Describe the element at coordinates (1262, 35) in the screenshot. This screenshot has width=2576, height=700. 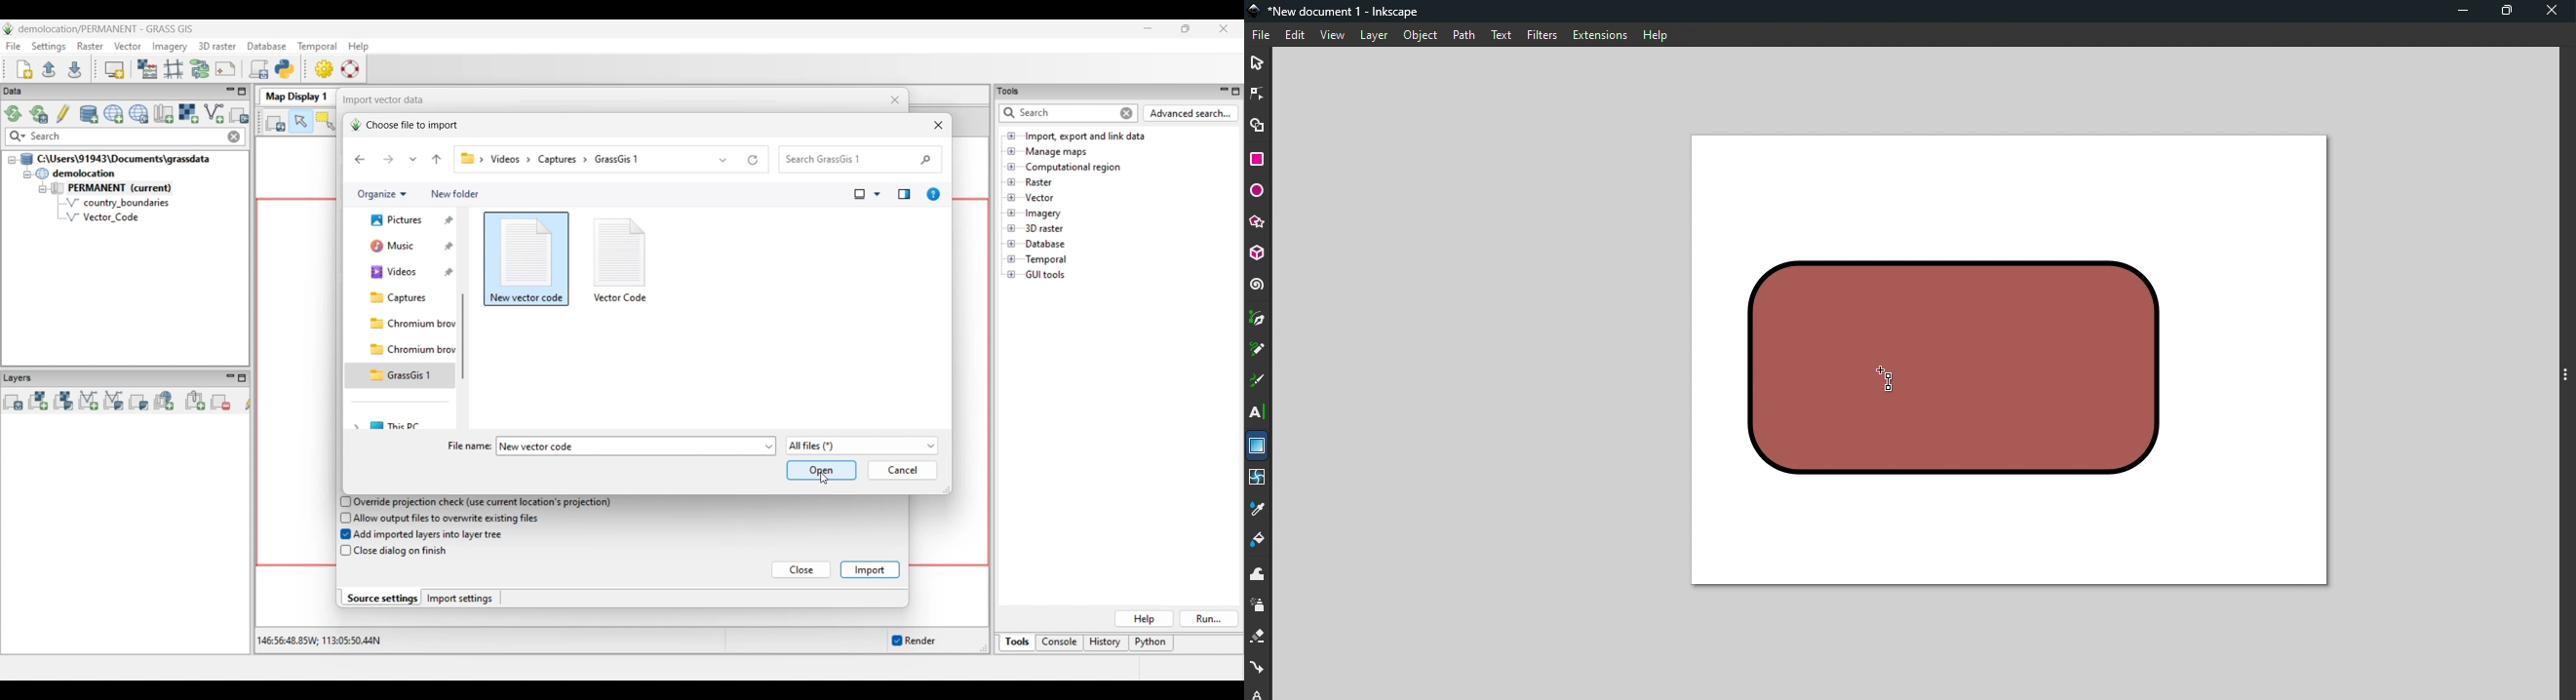
I see `File` at that location.